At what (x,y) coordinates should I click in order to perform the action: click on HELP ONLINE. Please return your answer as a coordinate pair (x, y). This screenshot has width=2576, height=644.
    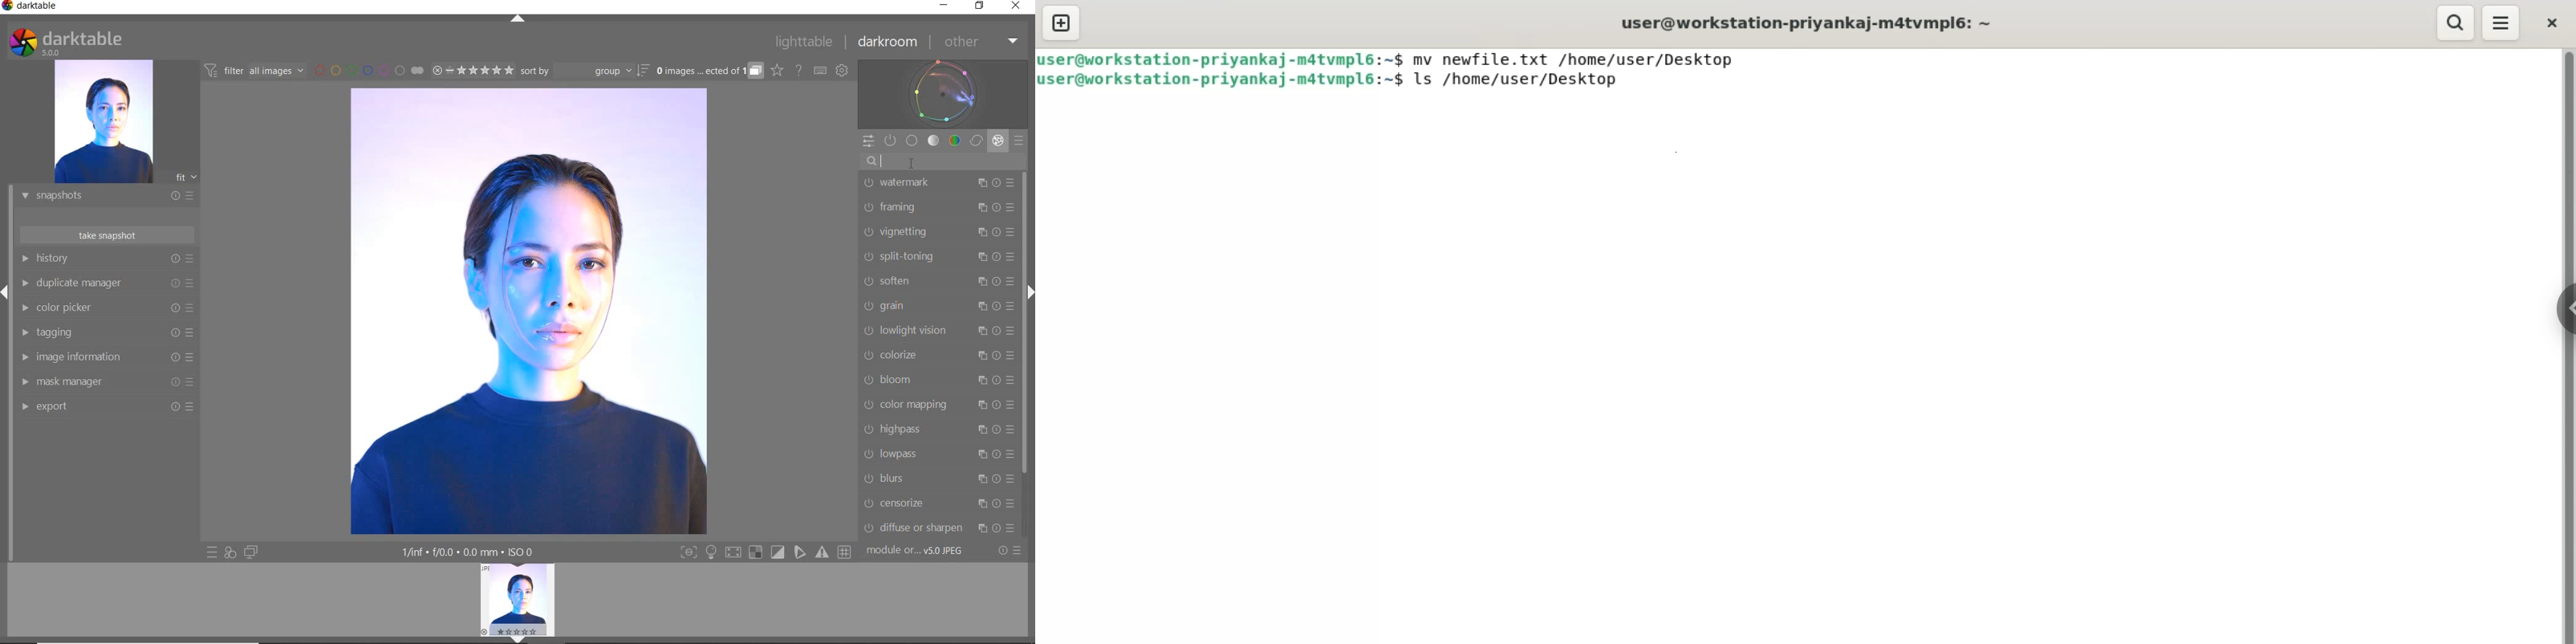
    Looking at the image, I should click on (799, 70).